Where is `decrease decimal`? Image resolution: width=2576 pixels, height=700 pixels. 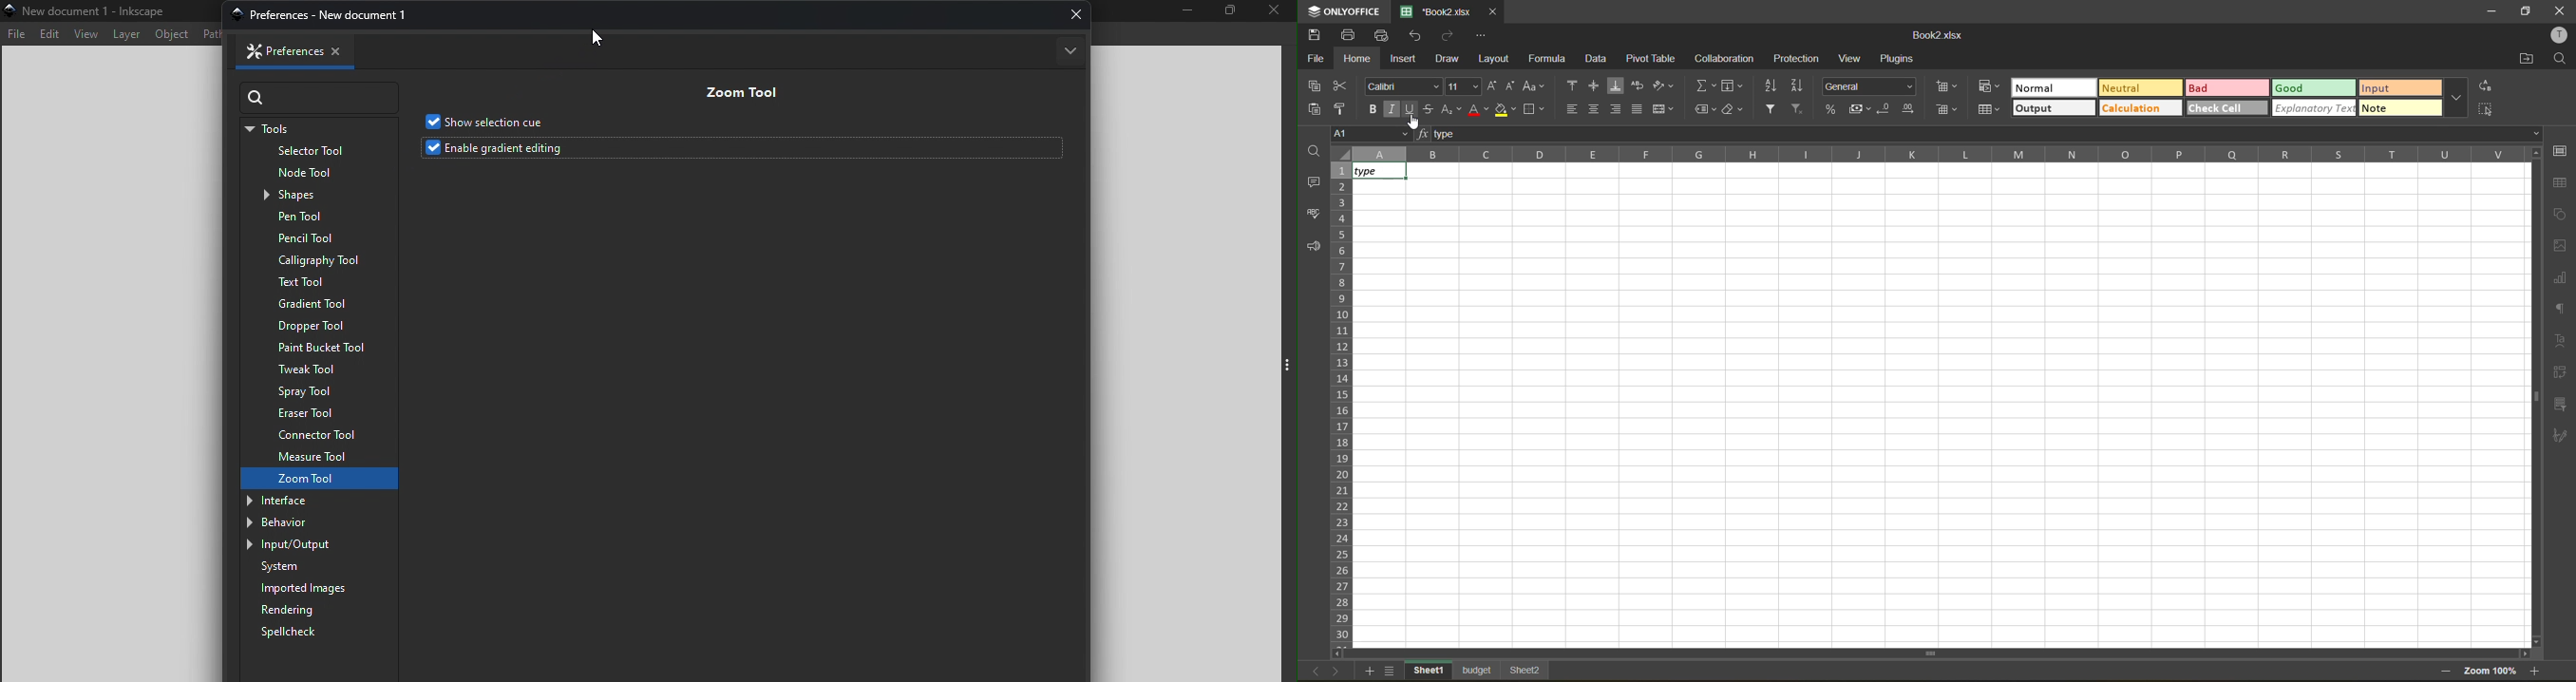 decrease decimal is located at coordinates (1886, 109).